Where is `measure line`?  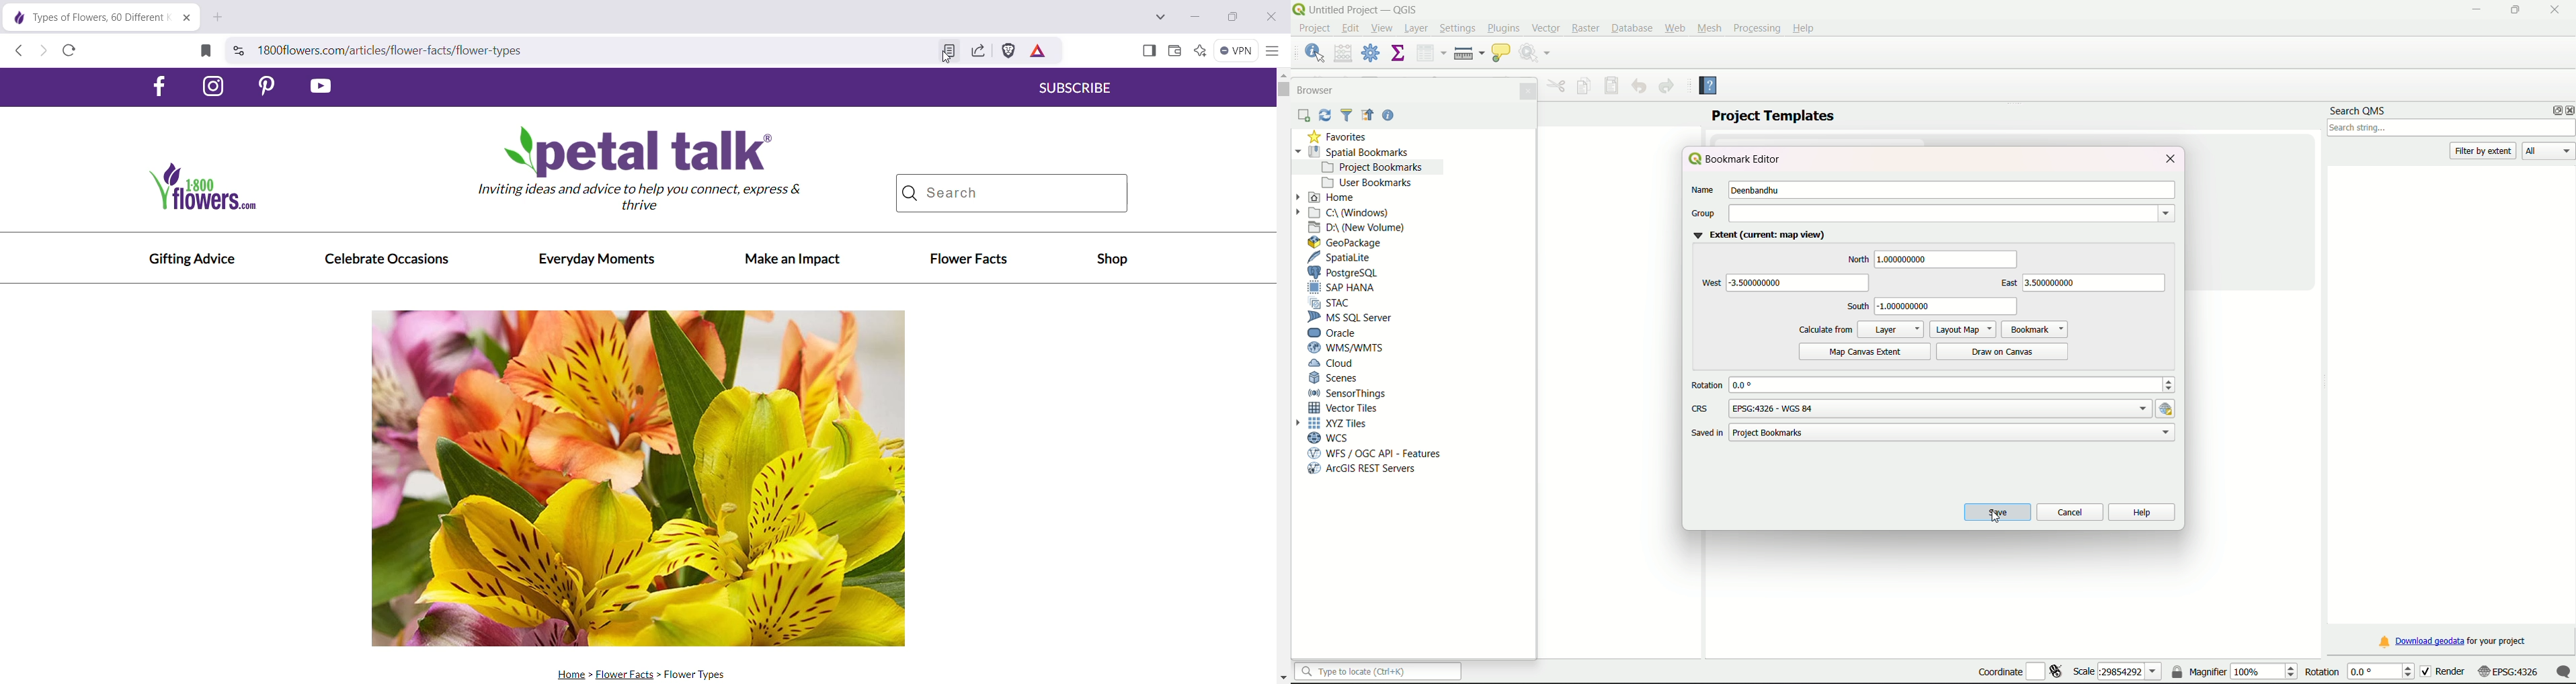 measure line is located at coordinates (1469, 54).